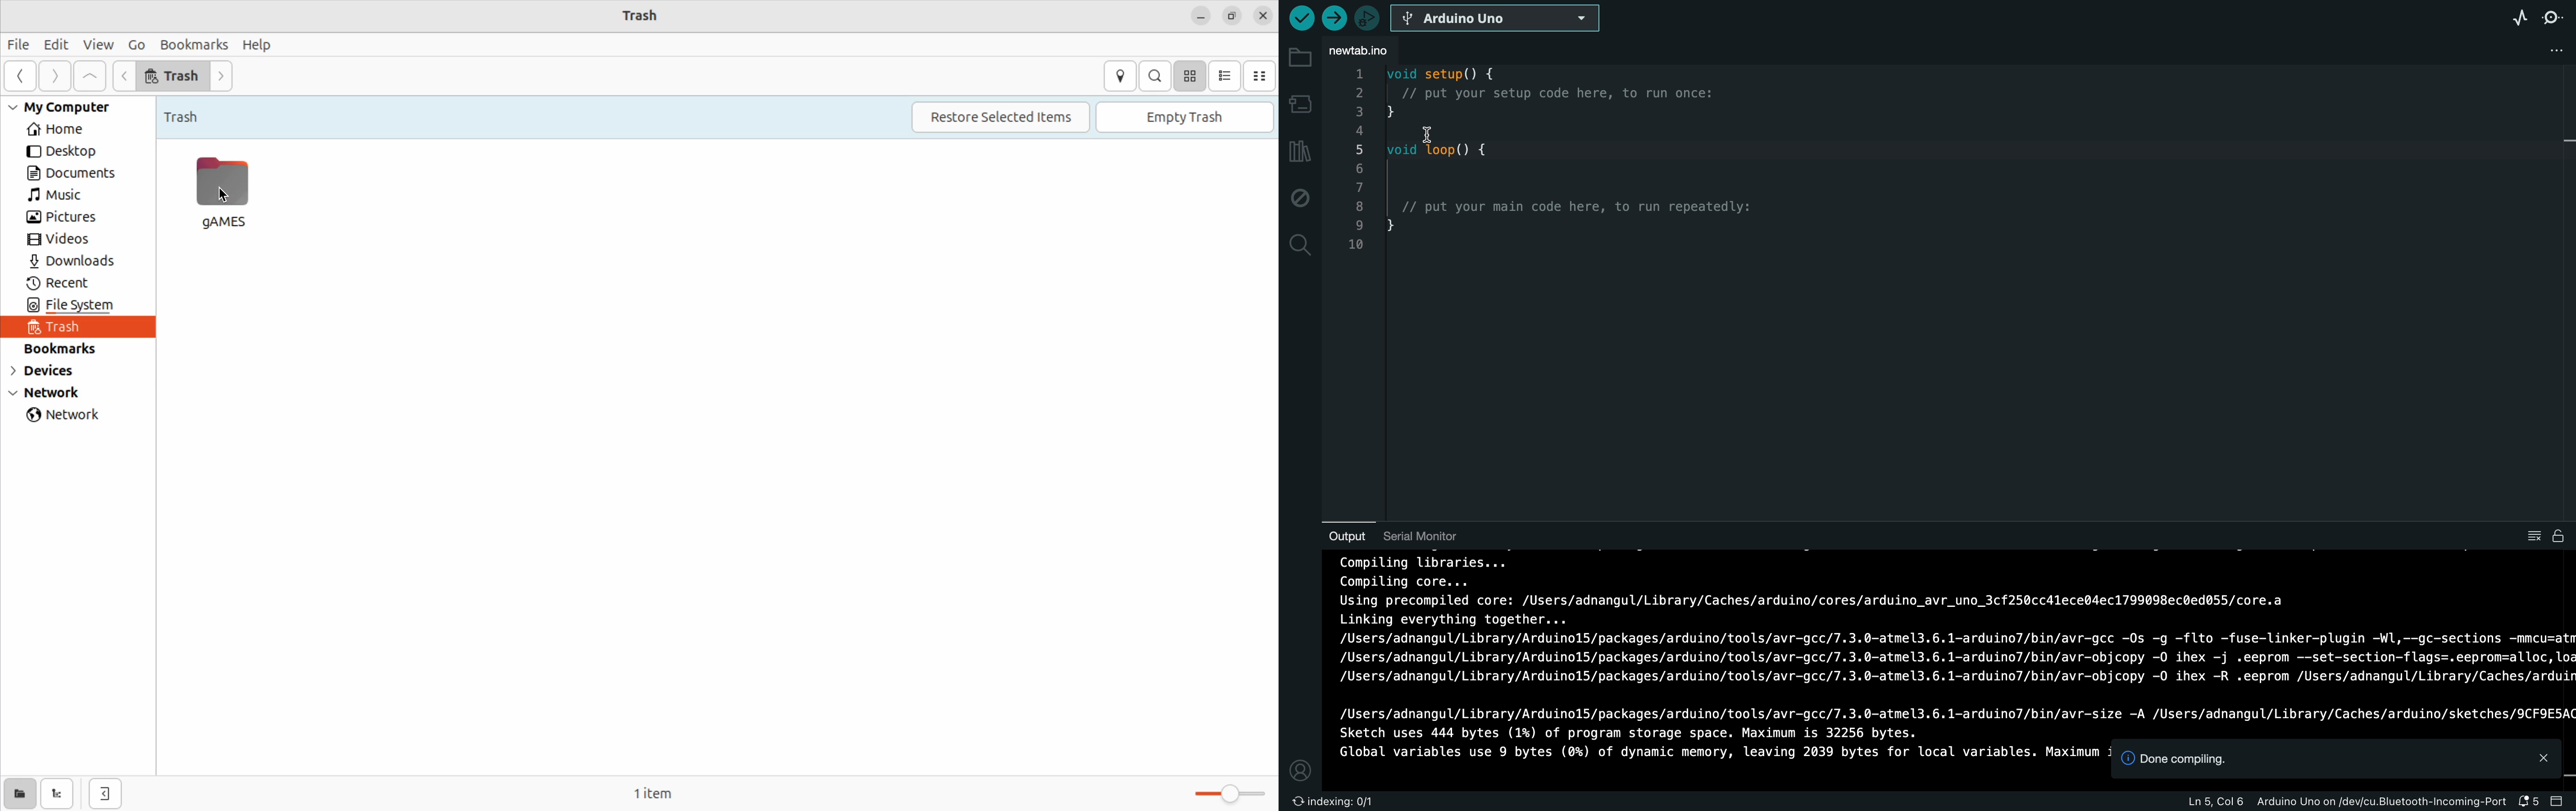 The height and width of the screenshot is (812, 2576). What do you see at coordinates (54, 76) in the screenshot?
I see `next` at bounding box center [54, 76].